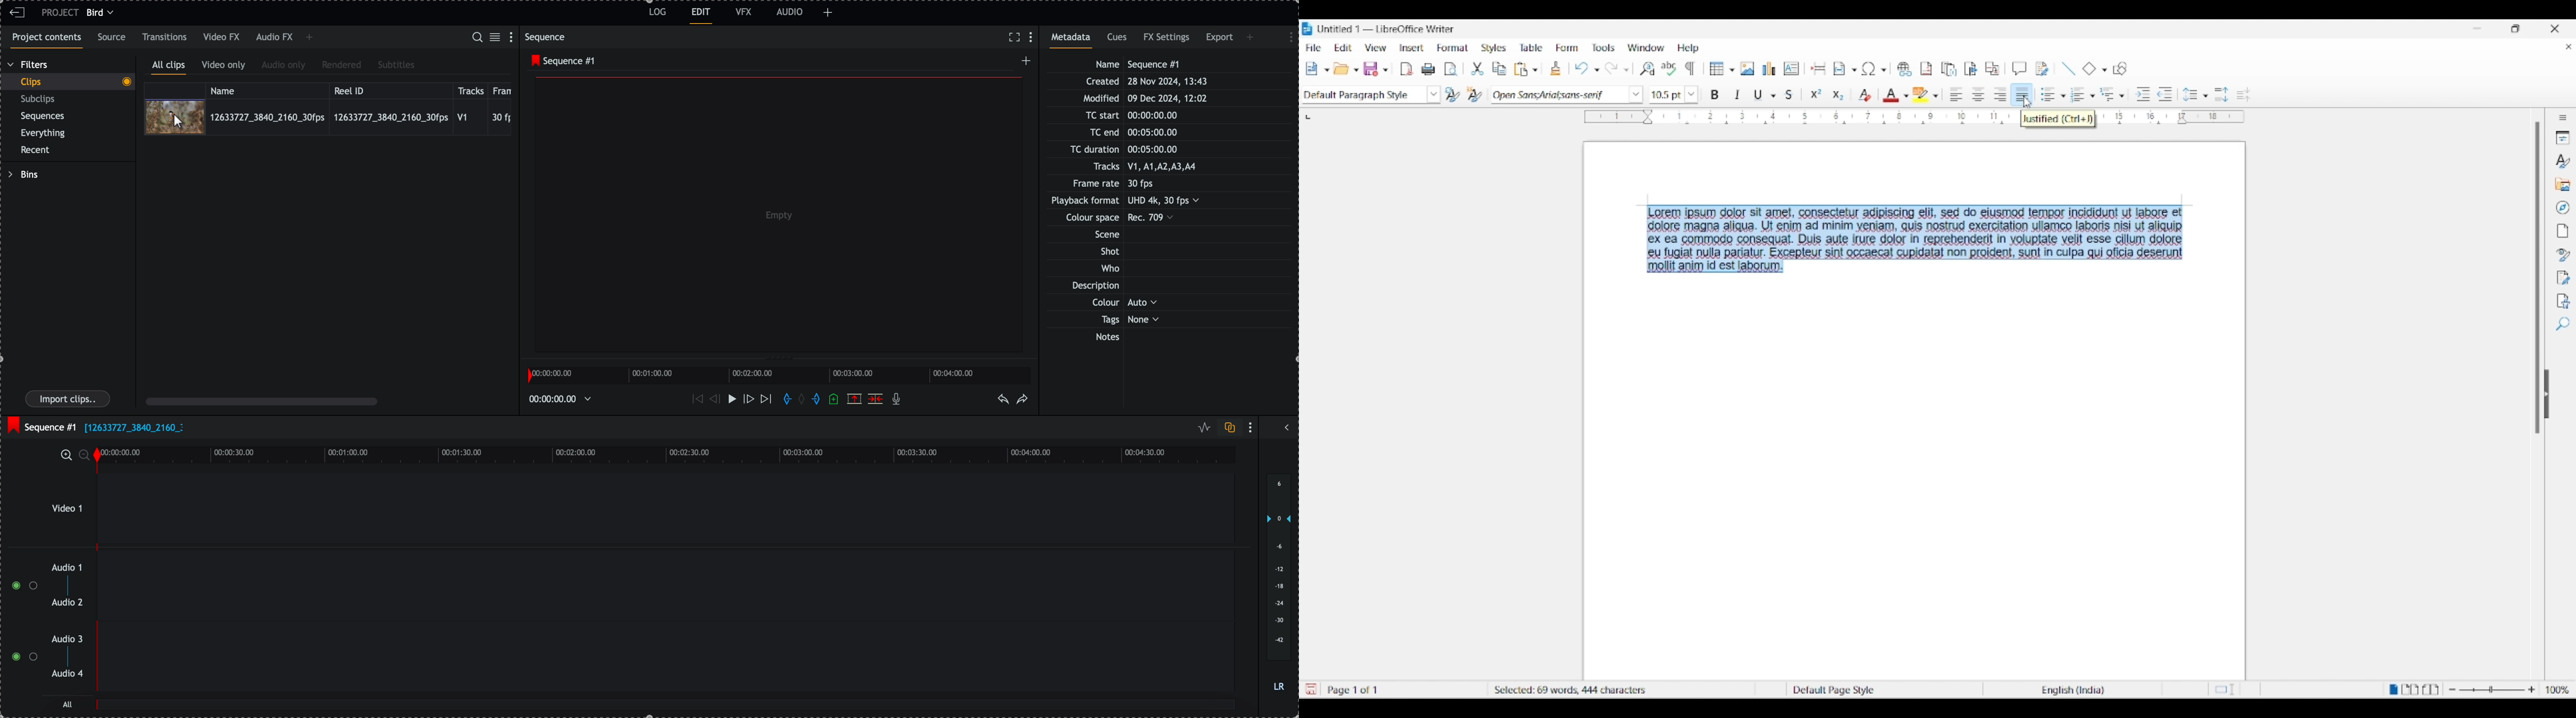  I want to click on Outline format options, so click(2122, 96).